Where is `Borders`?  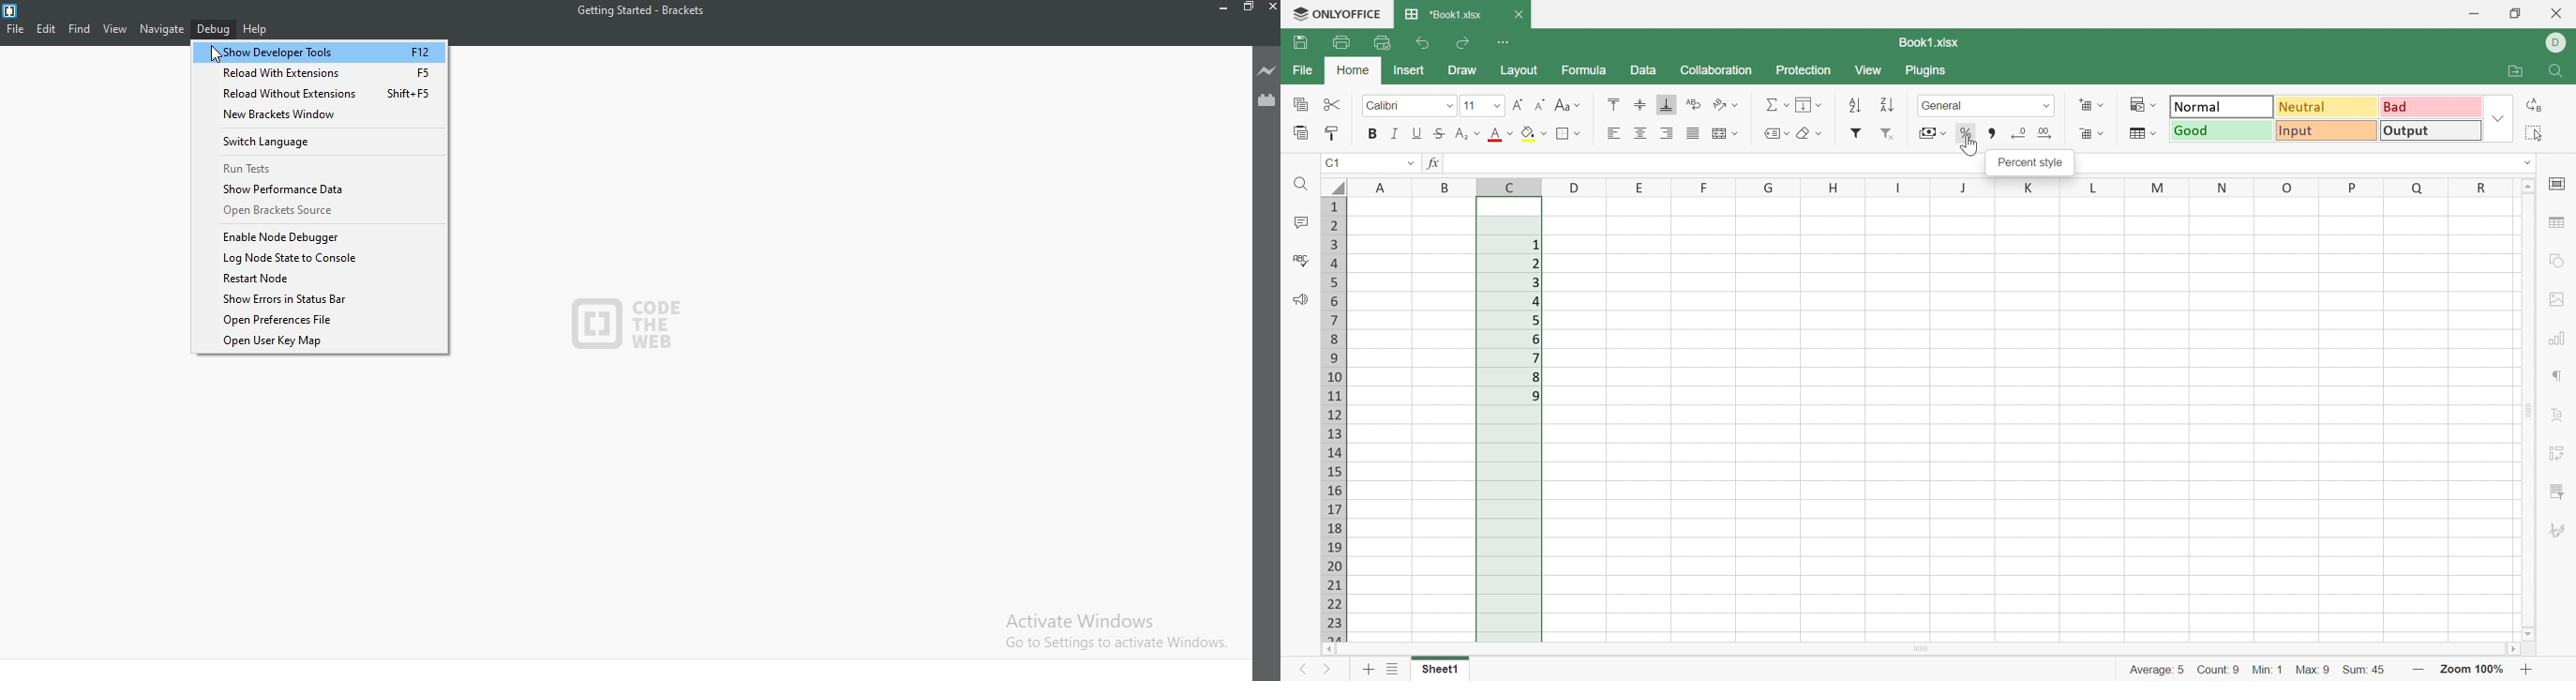 Borders is located at coordinates (1570, 134).